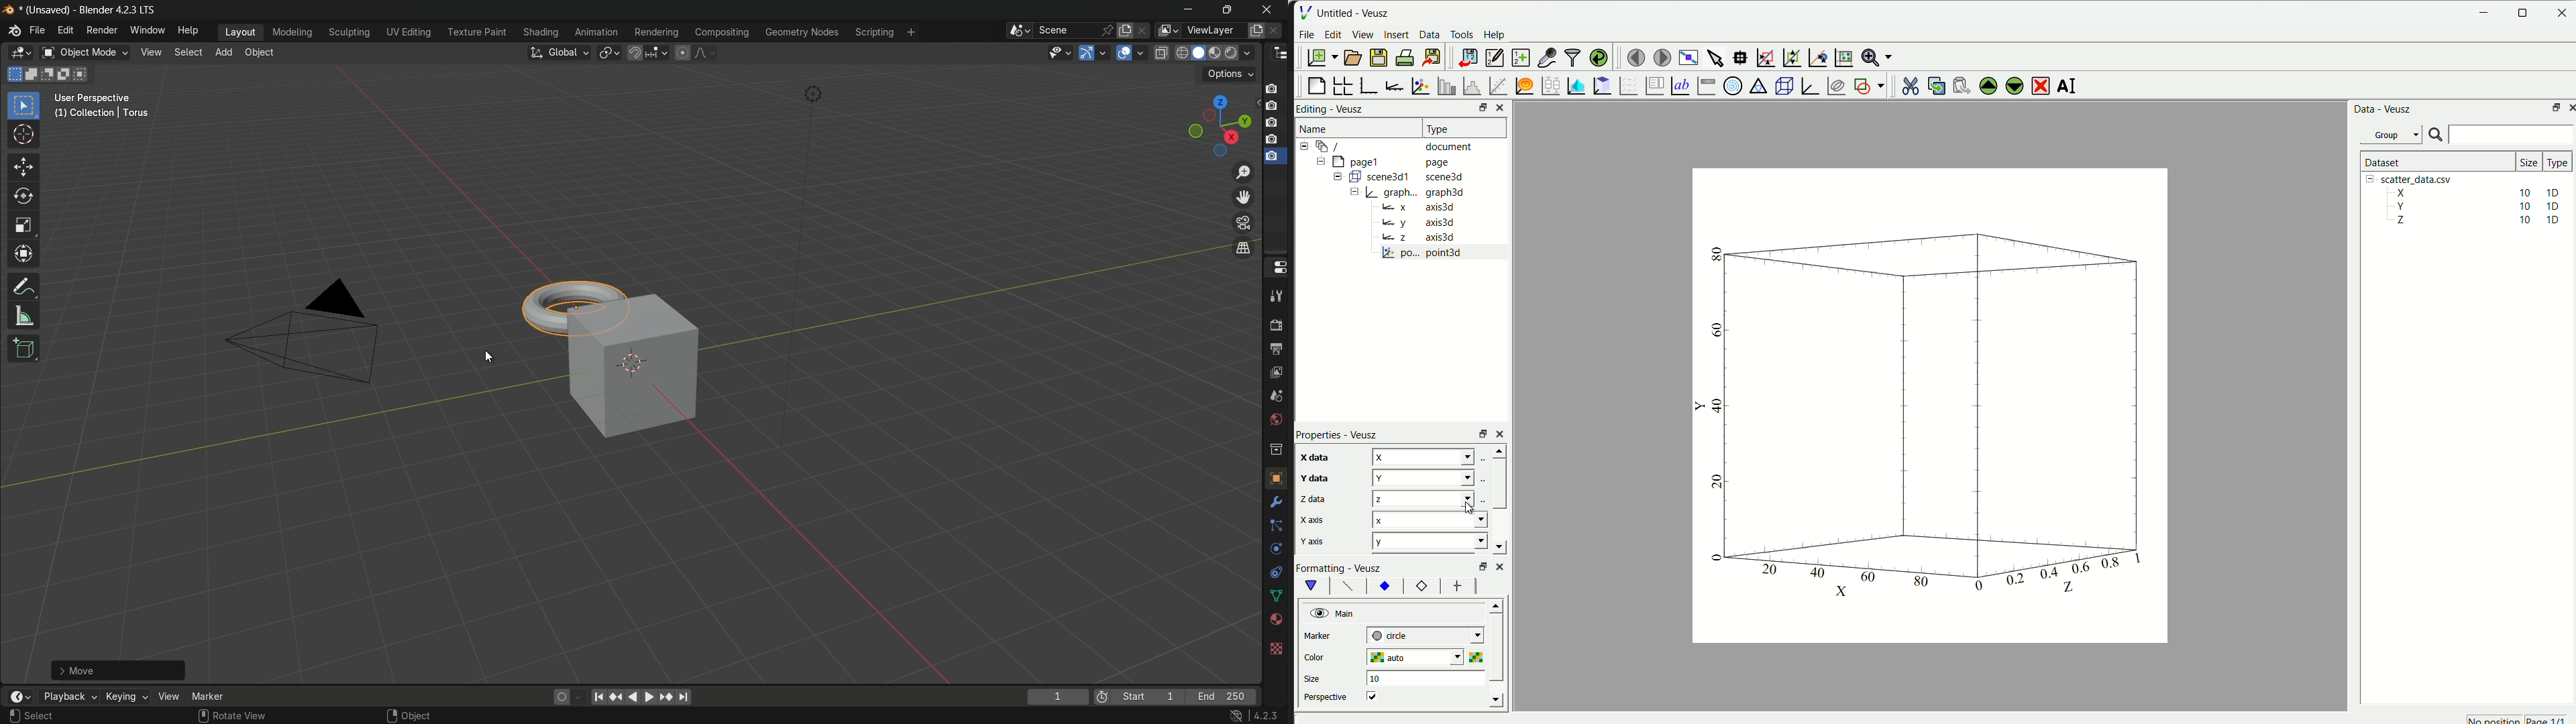 This screenshot has width=2576, height=728. What do you see at coordinates (1311, 538) in the screenshot?
I see `y axis` at bounding box center [1311, 538].